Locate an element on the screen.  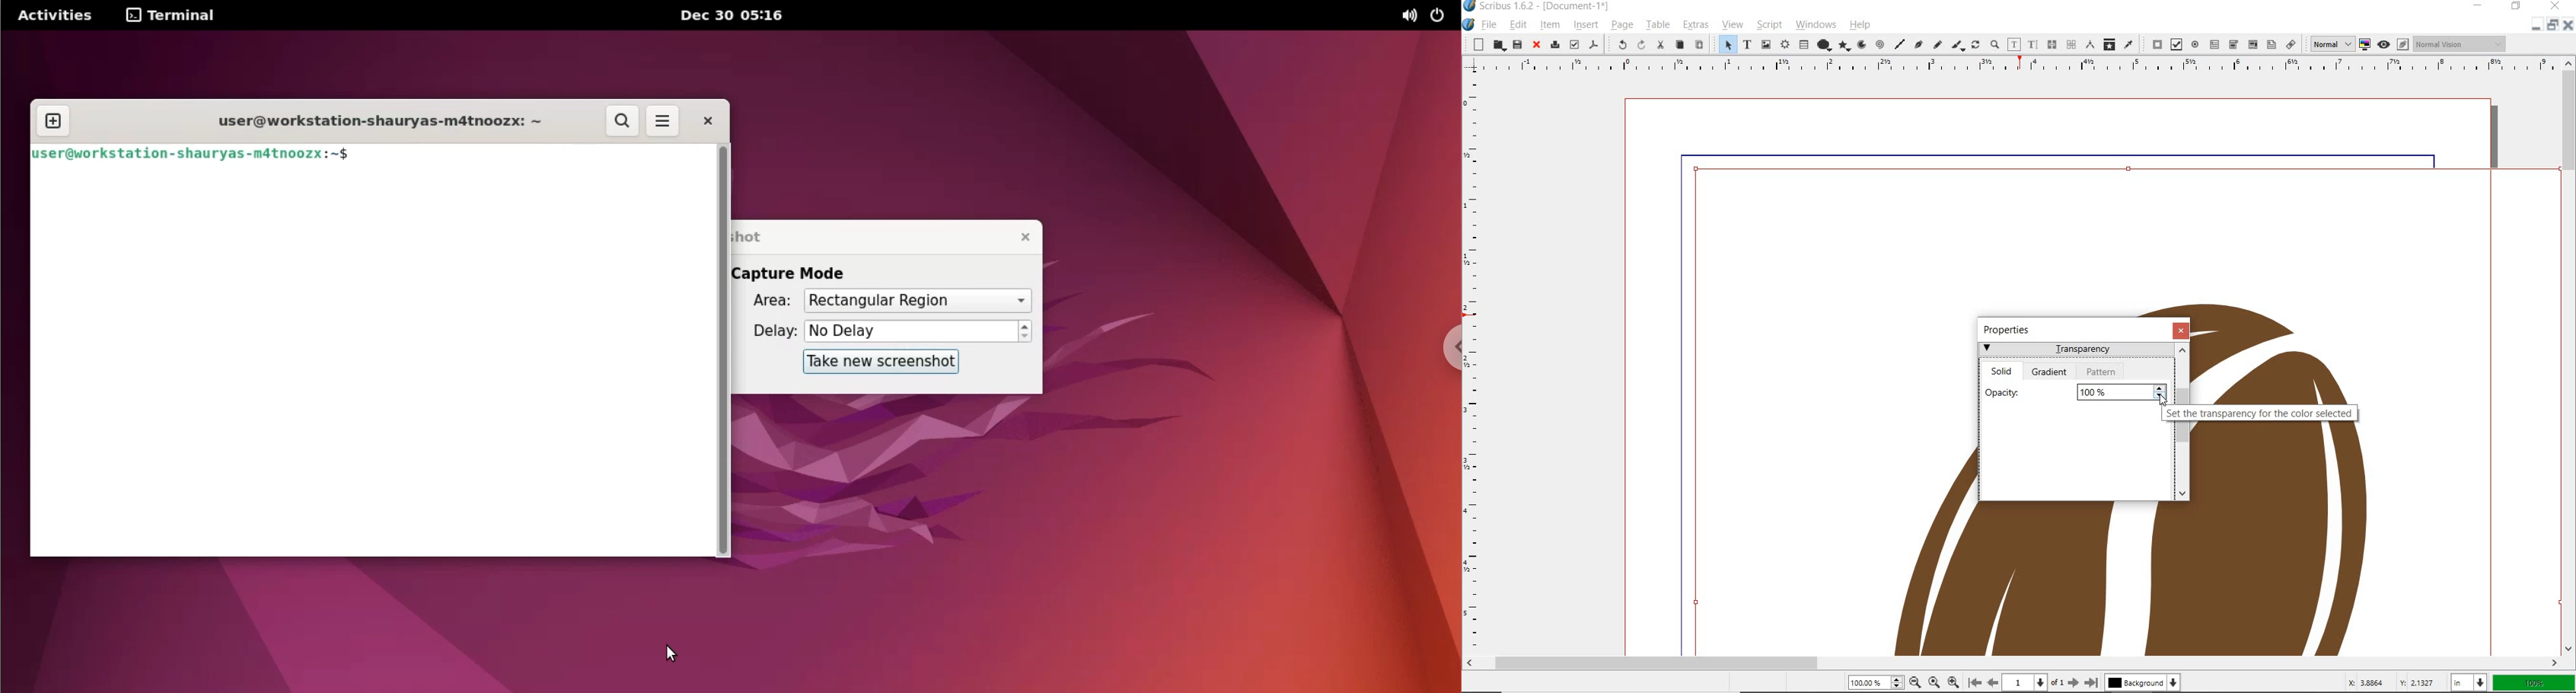
link annotation is located at coordinates (2291, 44).